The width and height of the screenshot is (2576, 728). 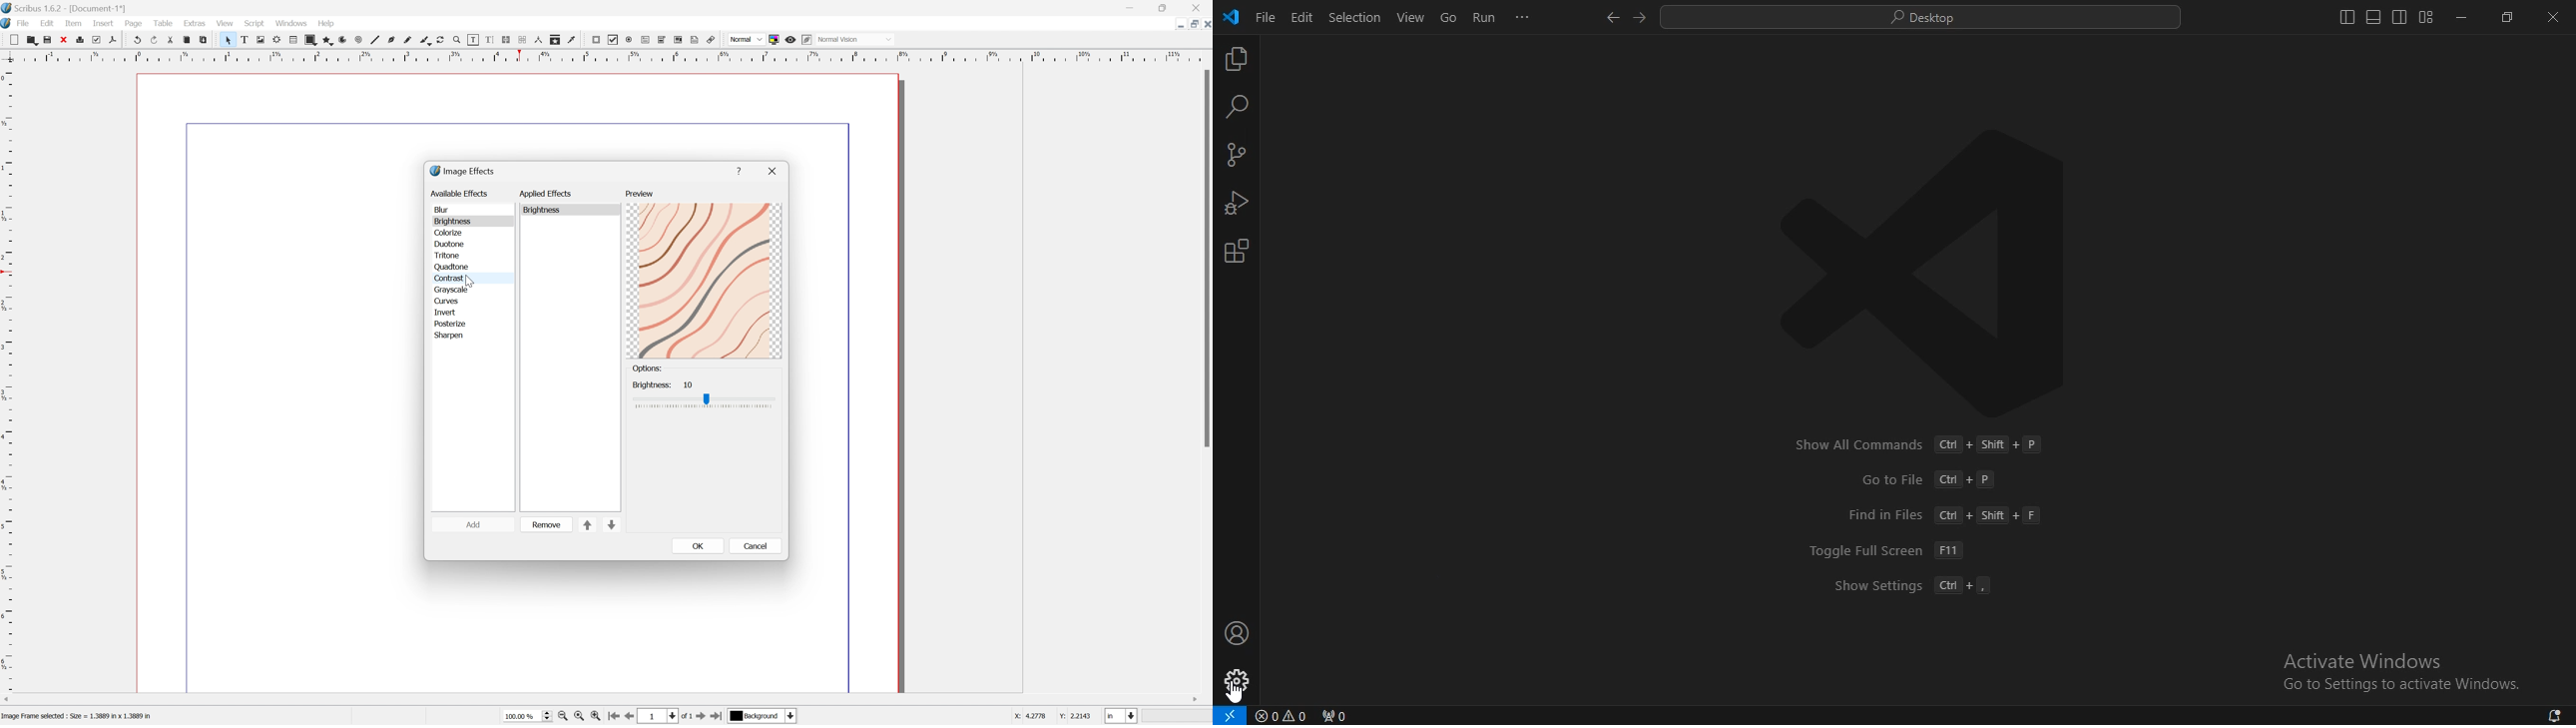 I want to click on run and debug, so click(x=1236, y=205).